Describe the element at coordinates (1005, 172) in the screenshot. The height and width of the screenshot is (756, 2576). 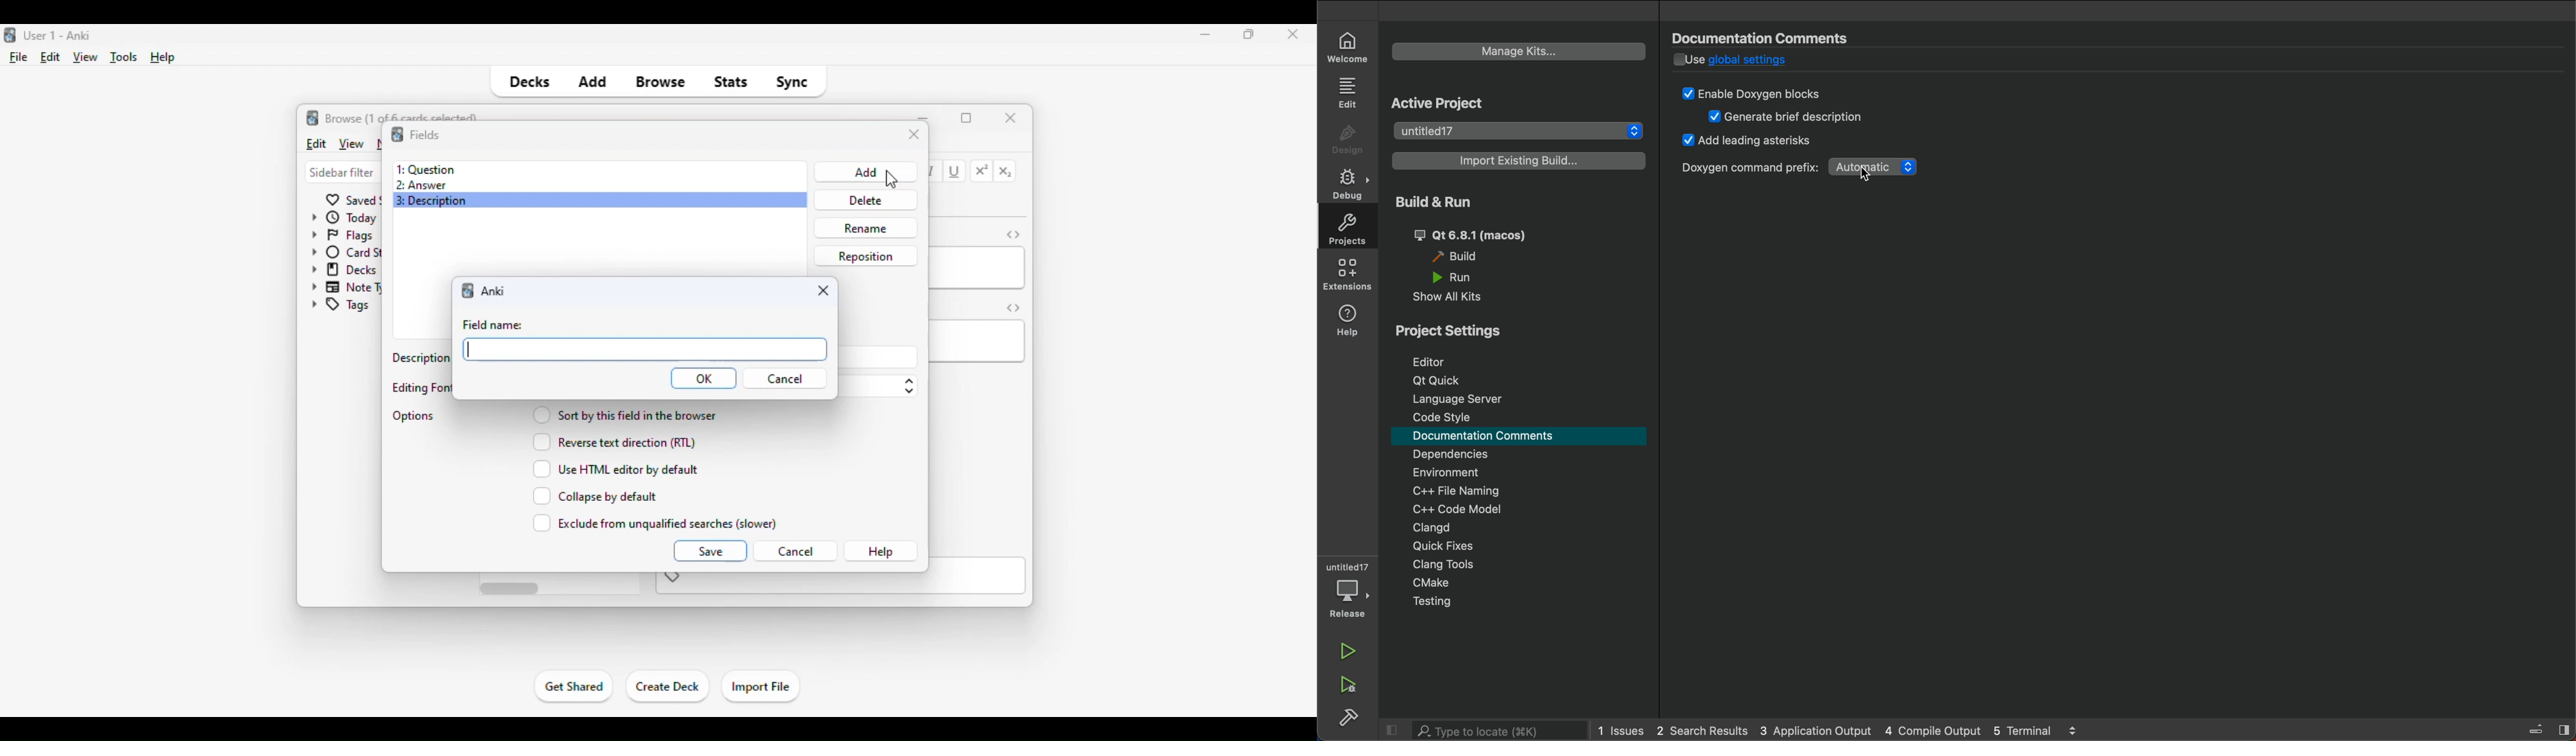
I see `subscript` at that location.